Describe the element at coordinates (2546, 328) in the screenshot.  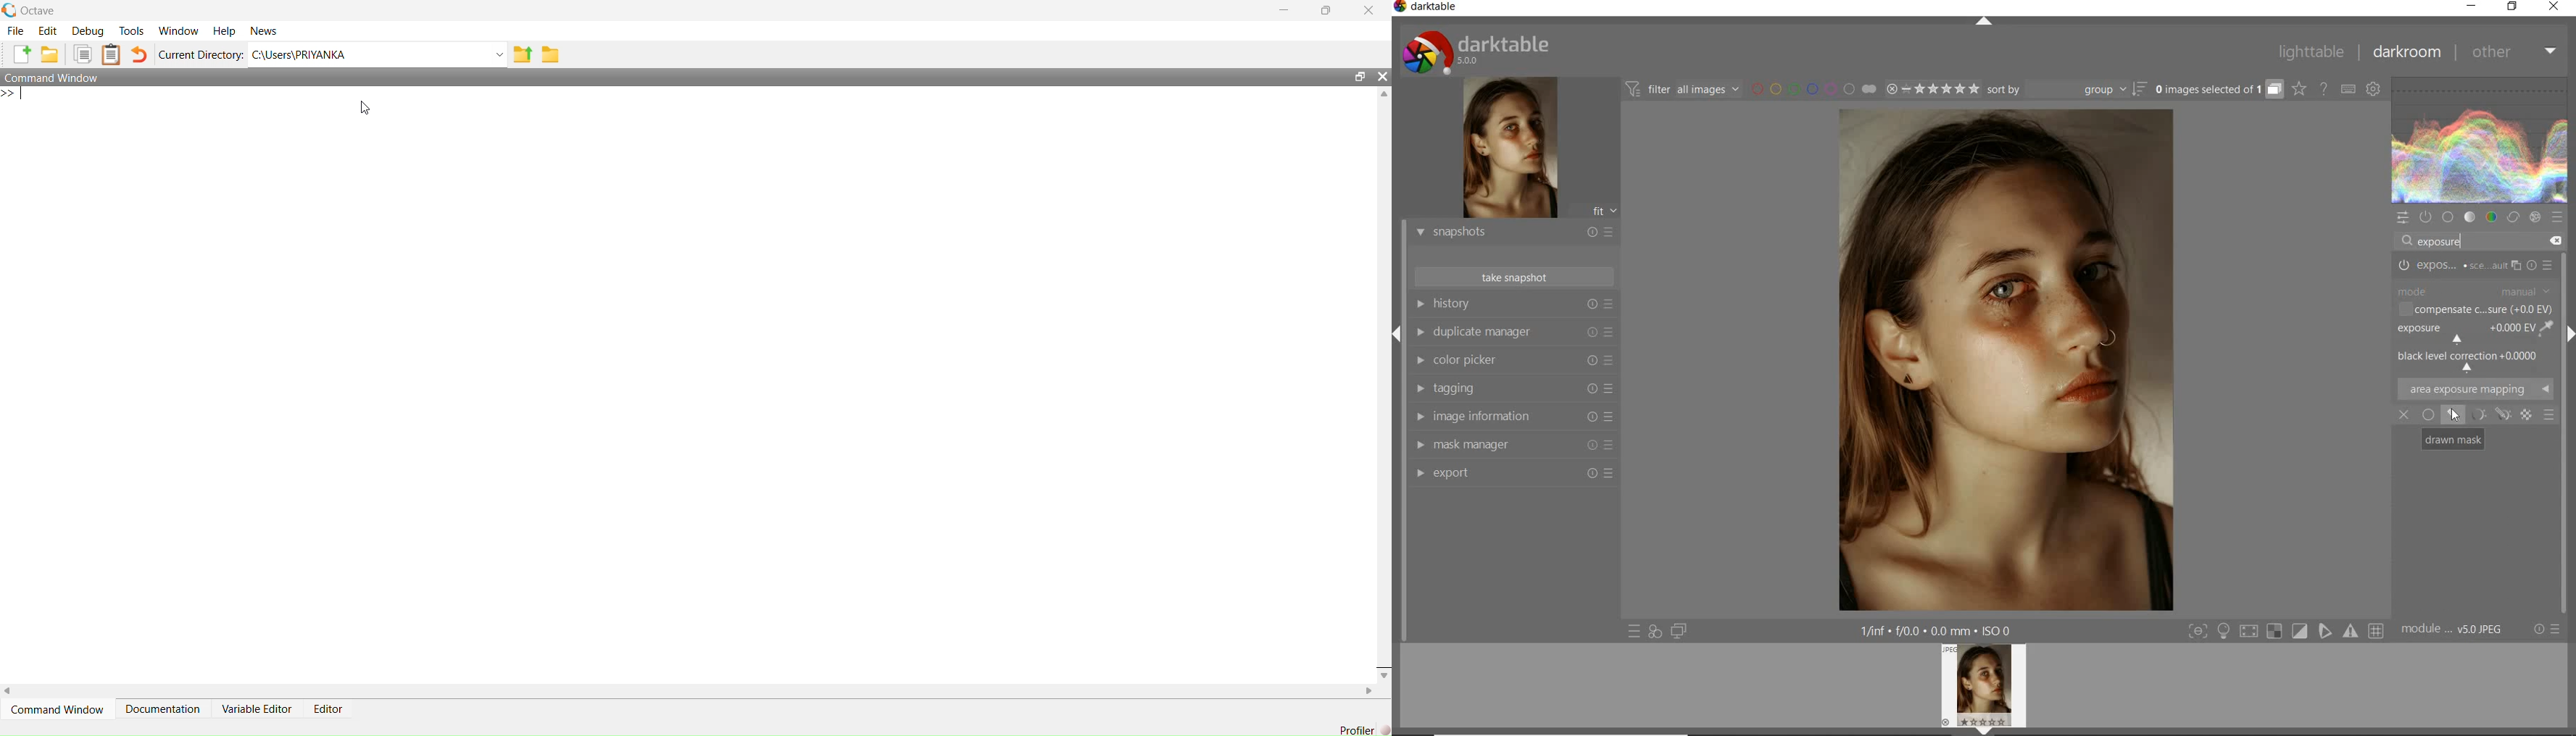
I see `SET THE EXPOSURE ADJUSTMENT USING THE SELECTED AREA` at that location.